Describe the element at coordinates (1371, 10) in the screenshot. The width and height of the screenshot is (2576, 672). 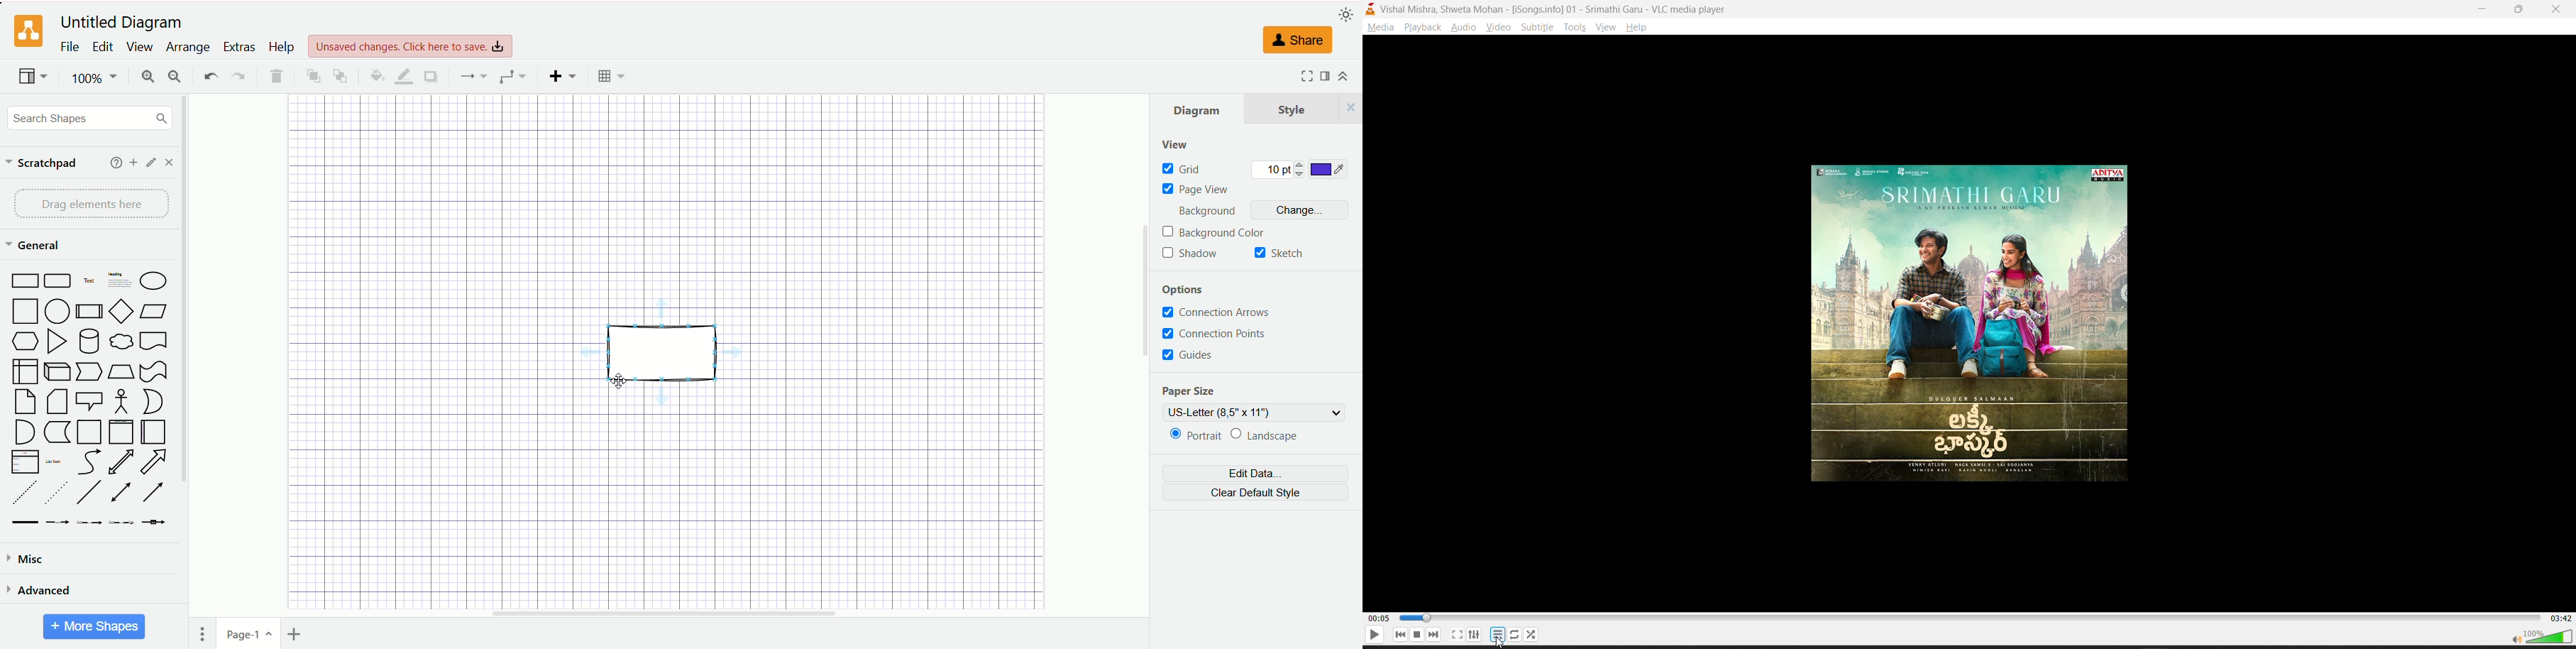
I see `vlc logo` at that location.